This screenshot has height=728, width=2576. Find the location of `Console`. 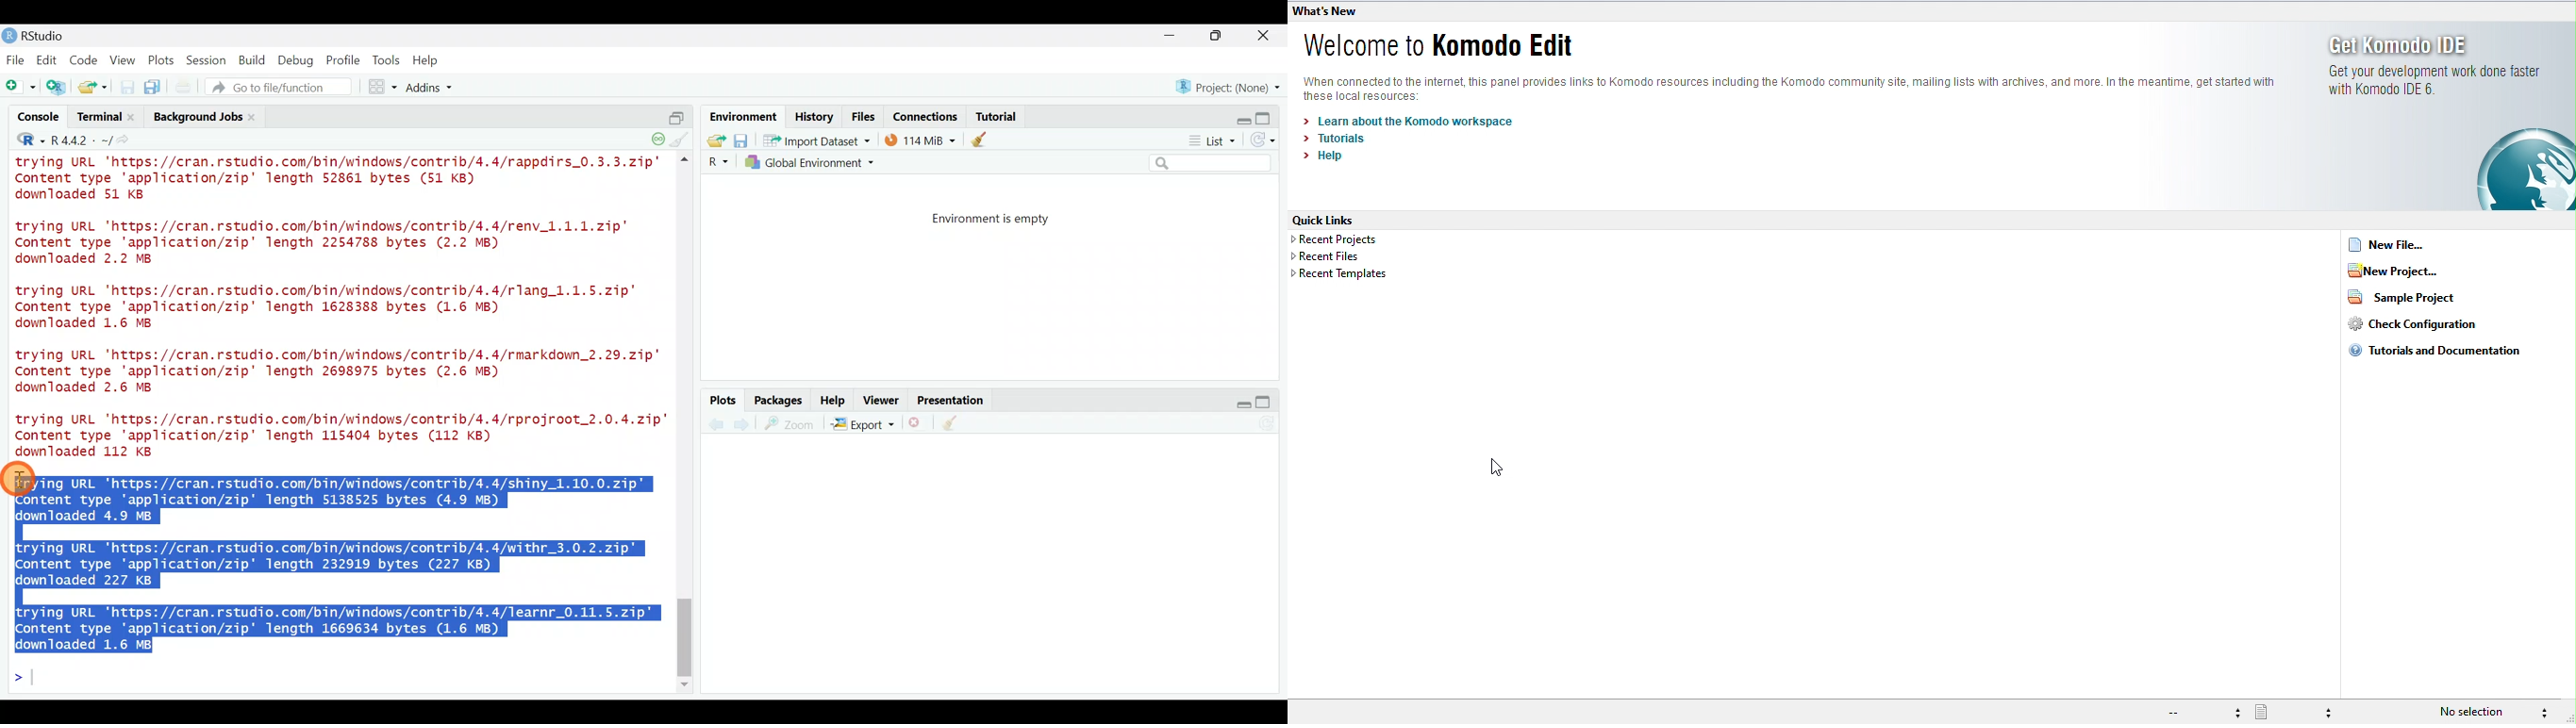

Console is located at coordinates (40, 119).